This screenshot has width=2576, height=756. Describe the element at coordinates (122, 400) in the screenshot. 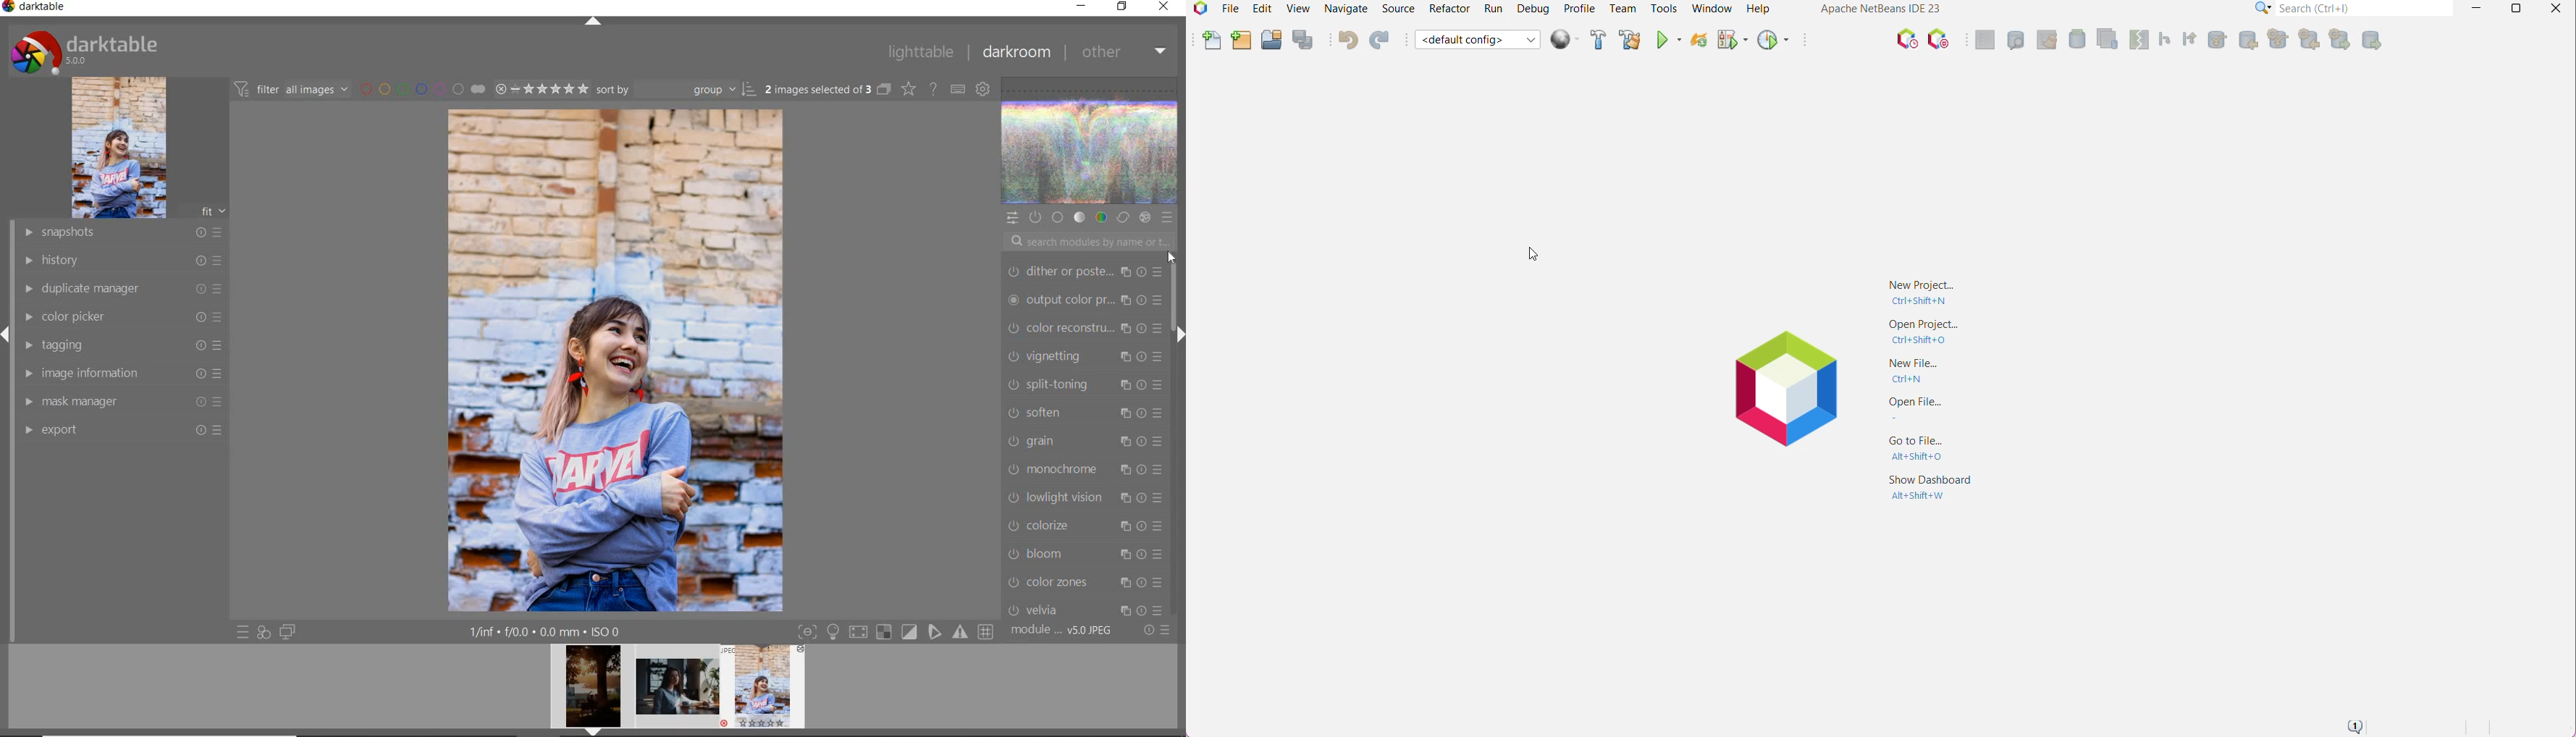

I see `mask manager` at that location.